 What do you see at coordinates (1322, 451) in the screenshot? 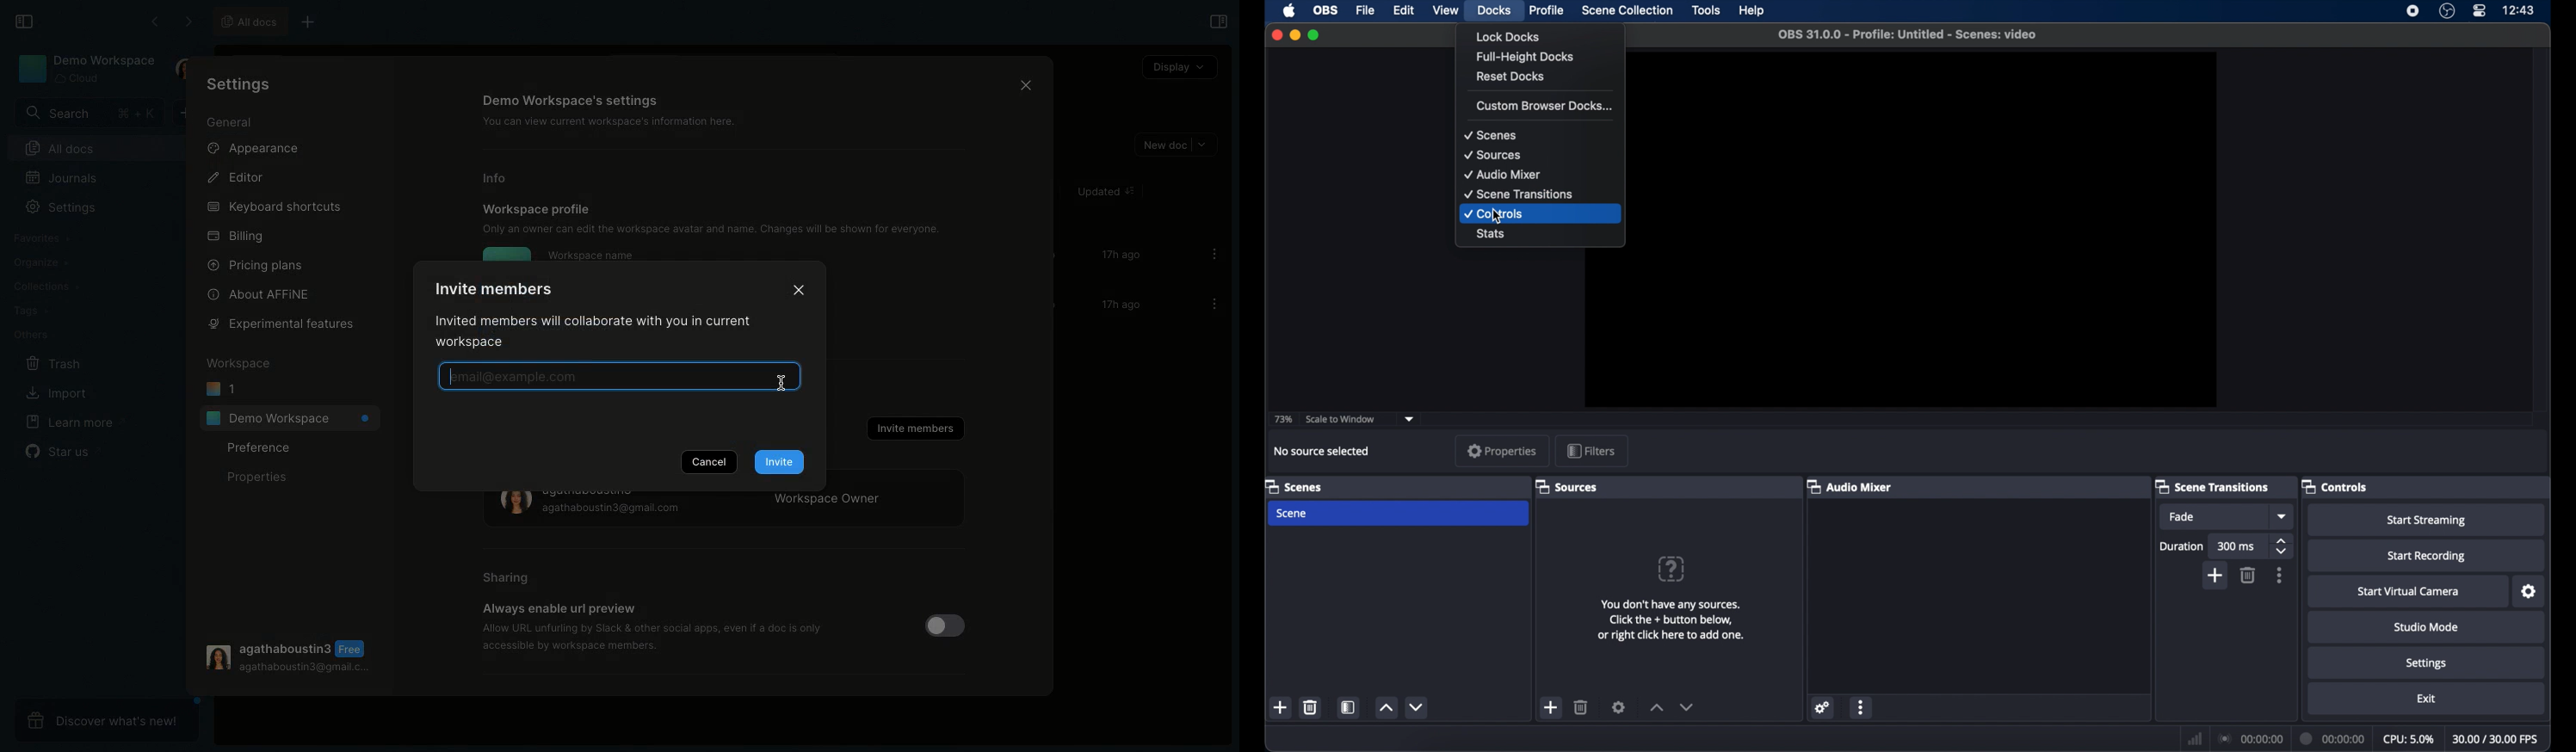
I see `no source selected` at bounding box center [1322, 451].